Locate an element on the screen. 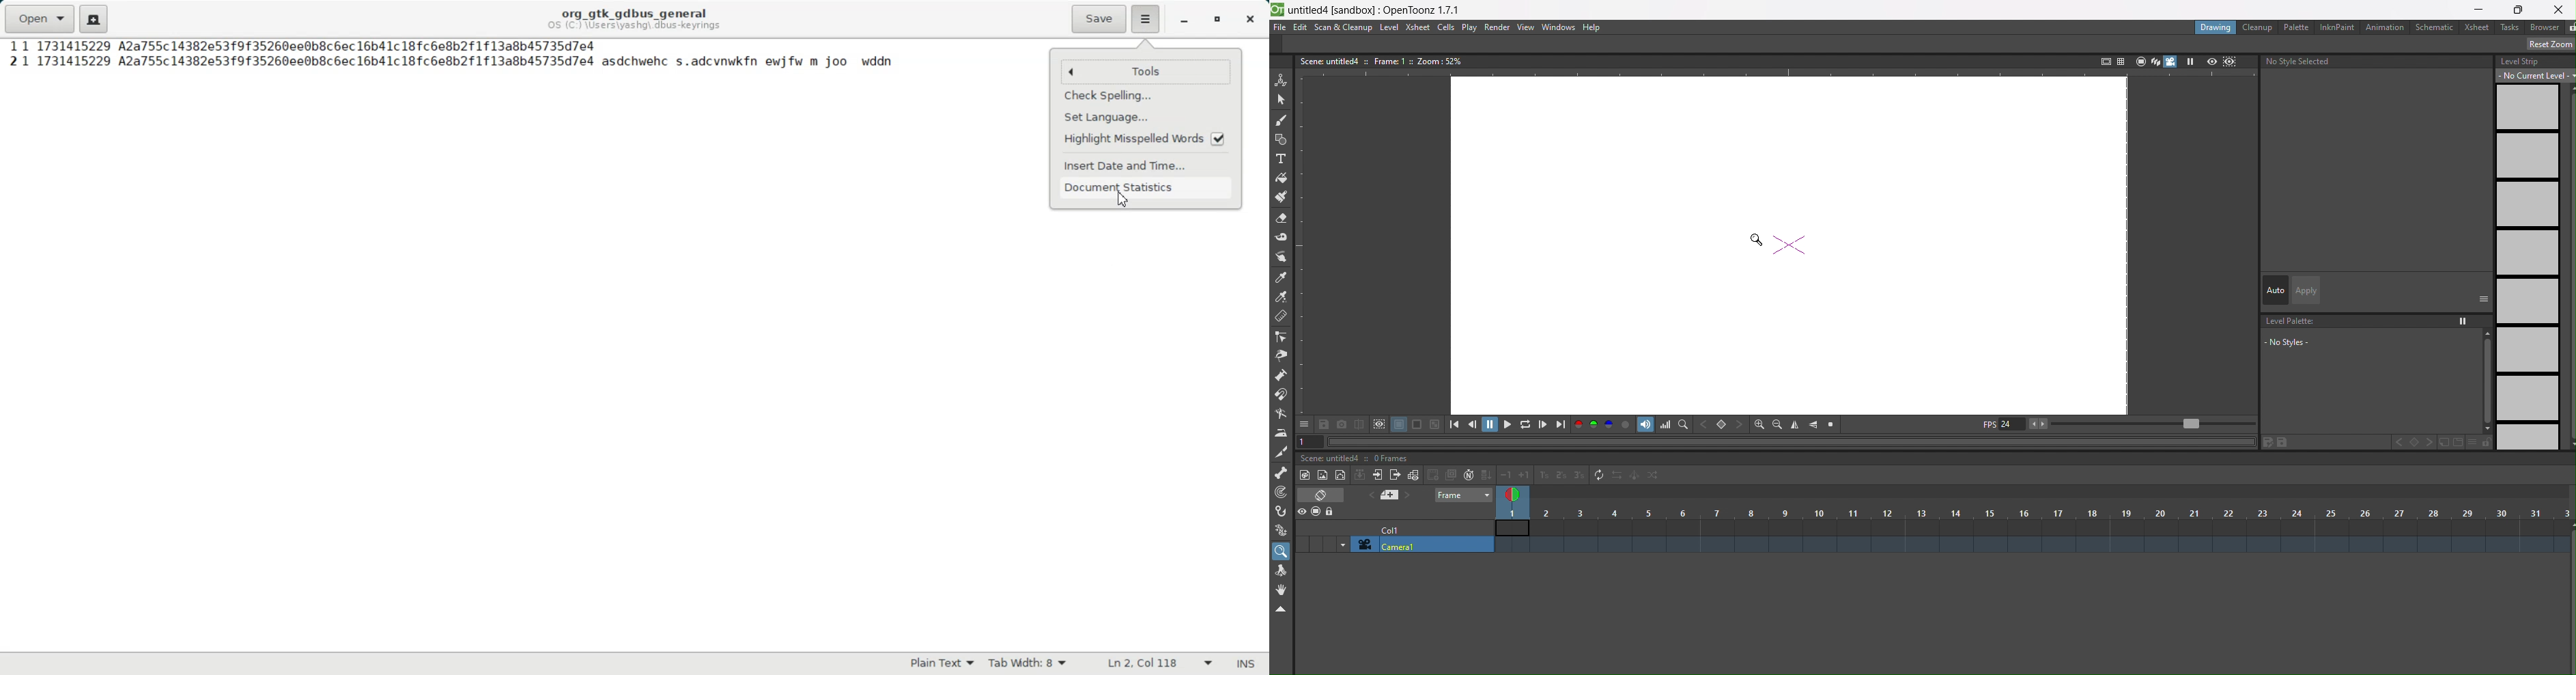 The image size is (2576, 700). flip vertical is located at coordinates (1796, 424).